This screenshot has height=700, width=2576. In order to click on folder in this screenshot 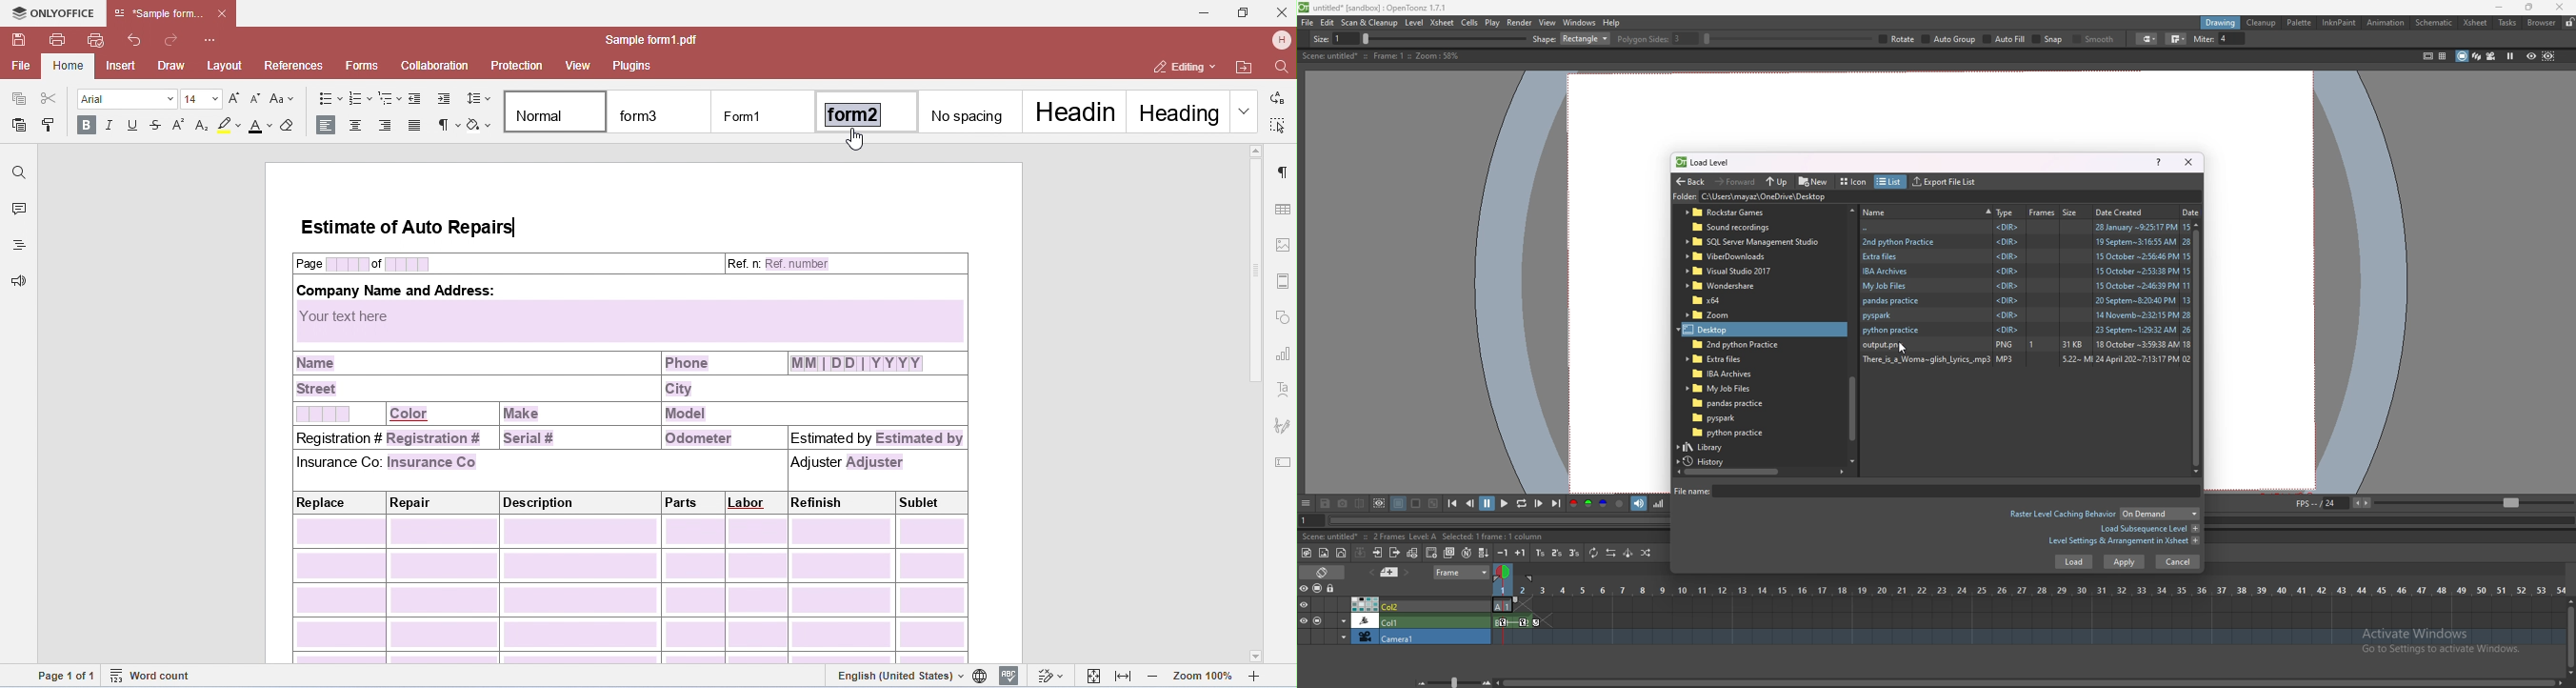, I will do `click(2026, 256)`.